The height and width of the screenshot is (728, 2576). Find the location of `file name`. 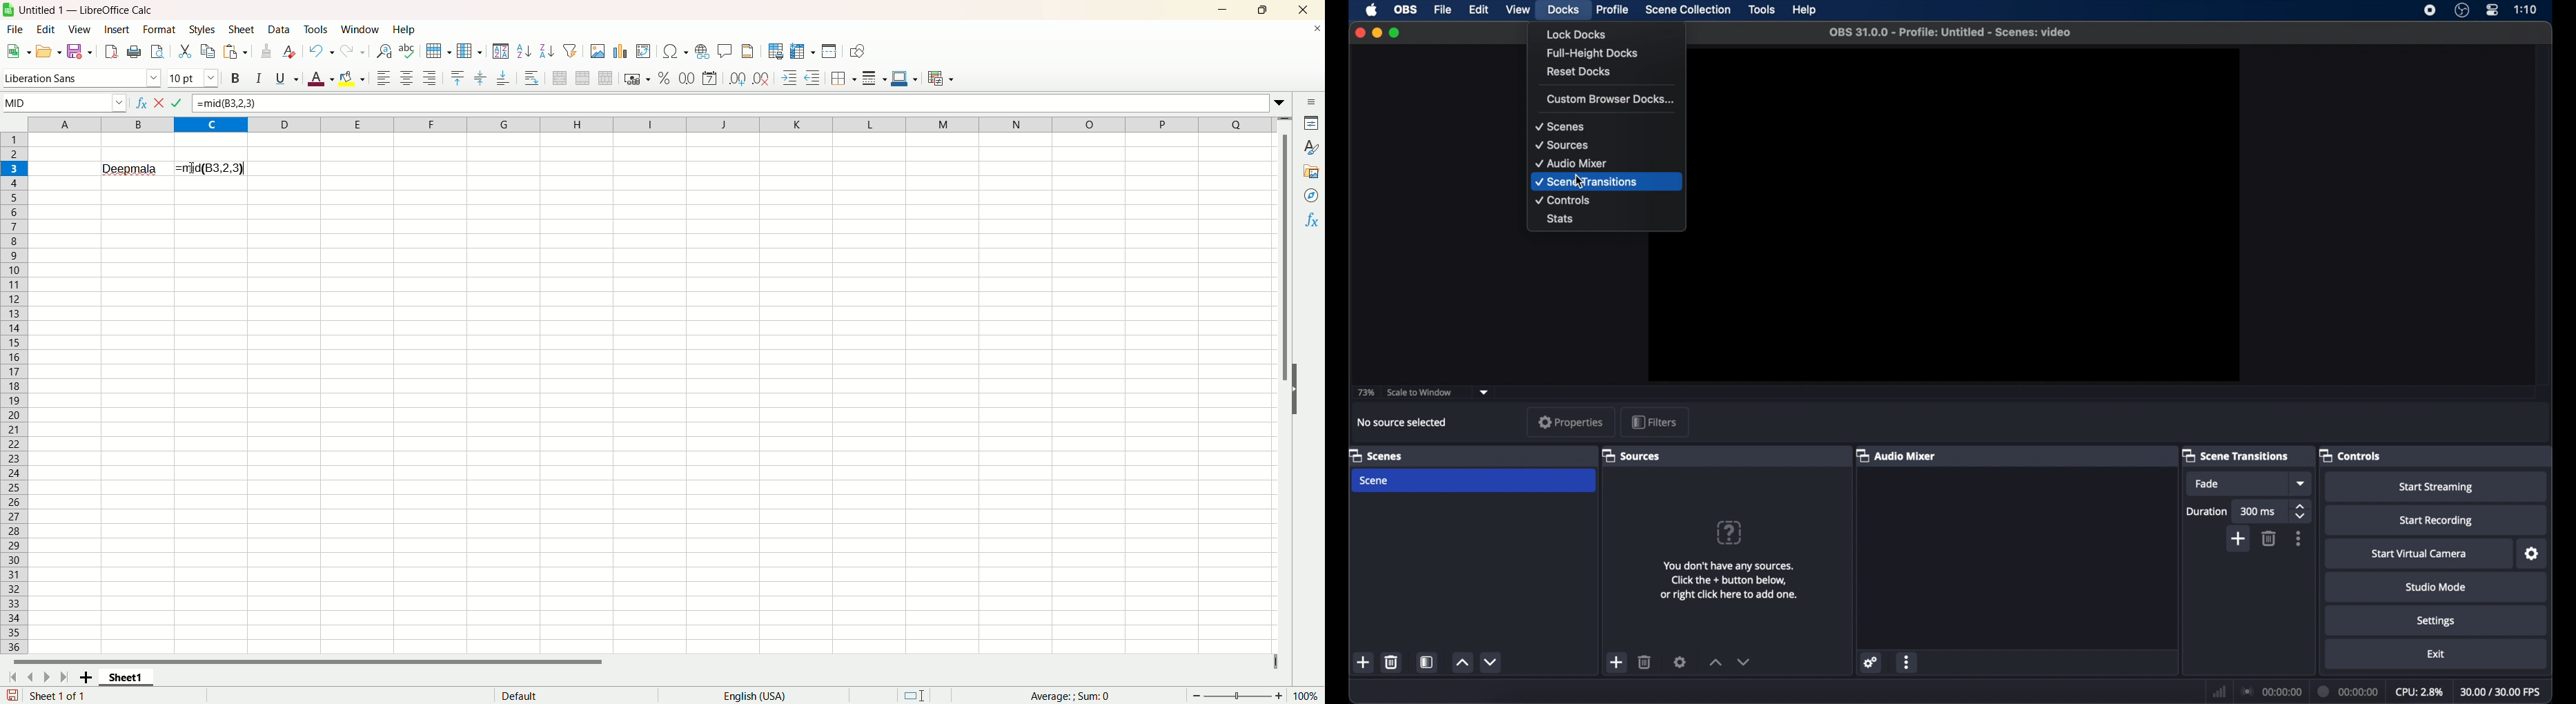

file name is located at coordinates (1952, 33).